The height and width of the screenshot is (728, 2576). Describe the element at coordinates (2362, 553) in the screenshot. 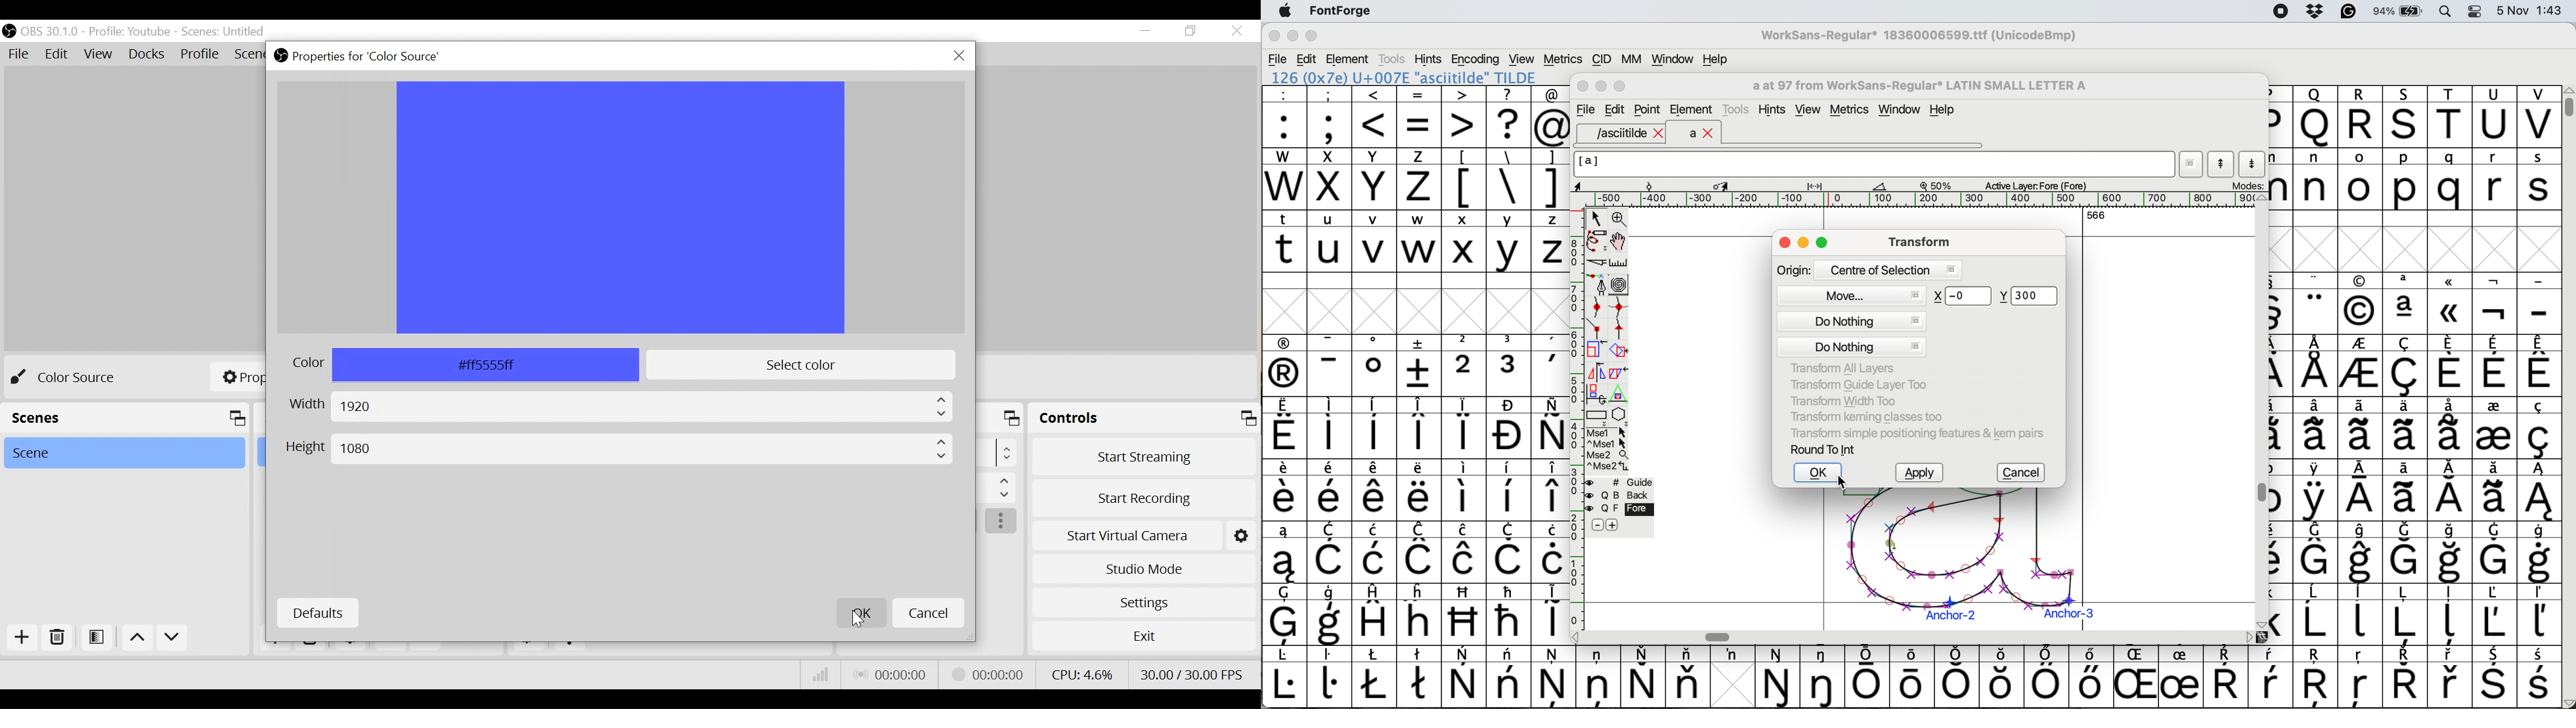

I see `symbol` at that location.